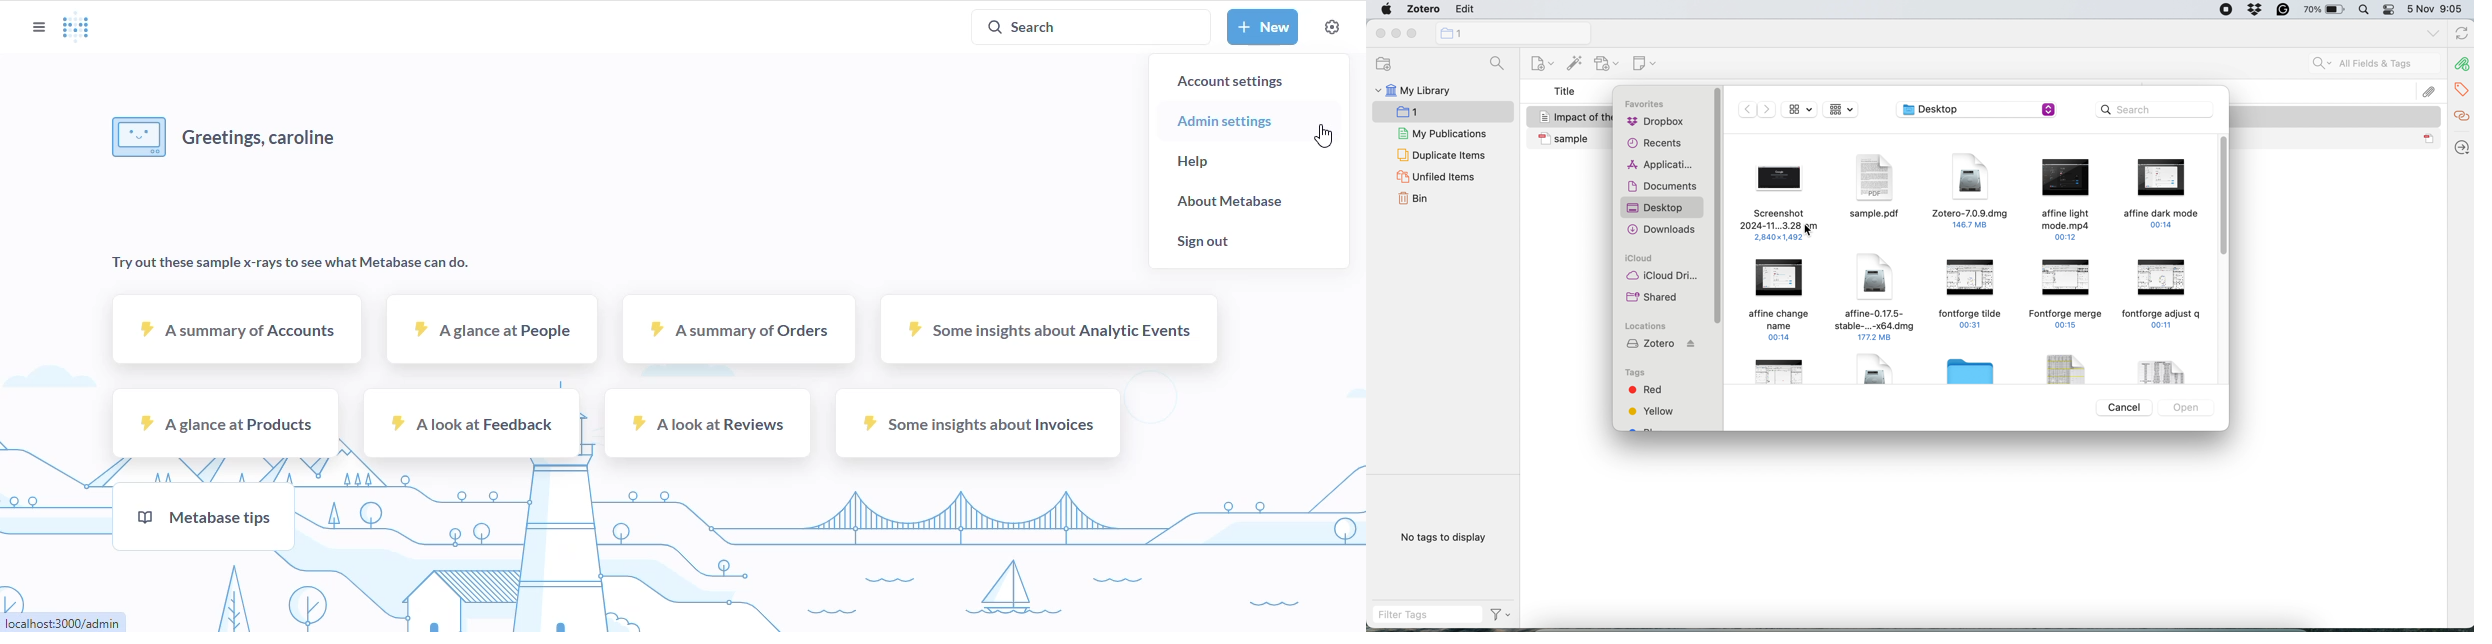  I want to click on dropbox, so click(2256, 11).